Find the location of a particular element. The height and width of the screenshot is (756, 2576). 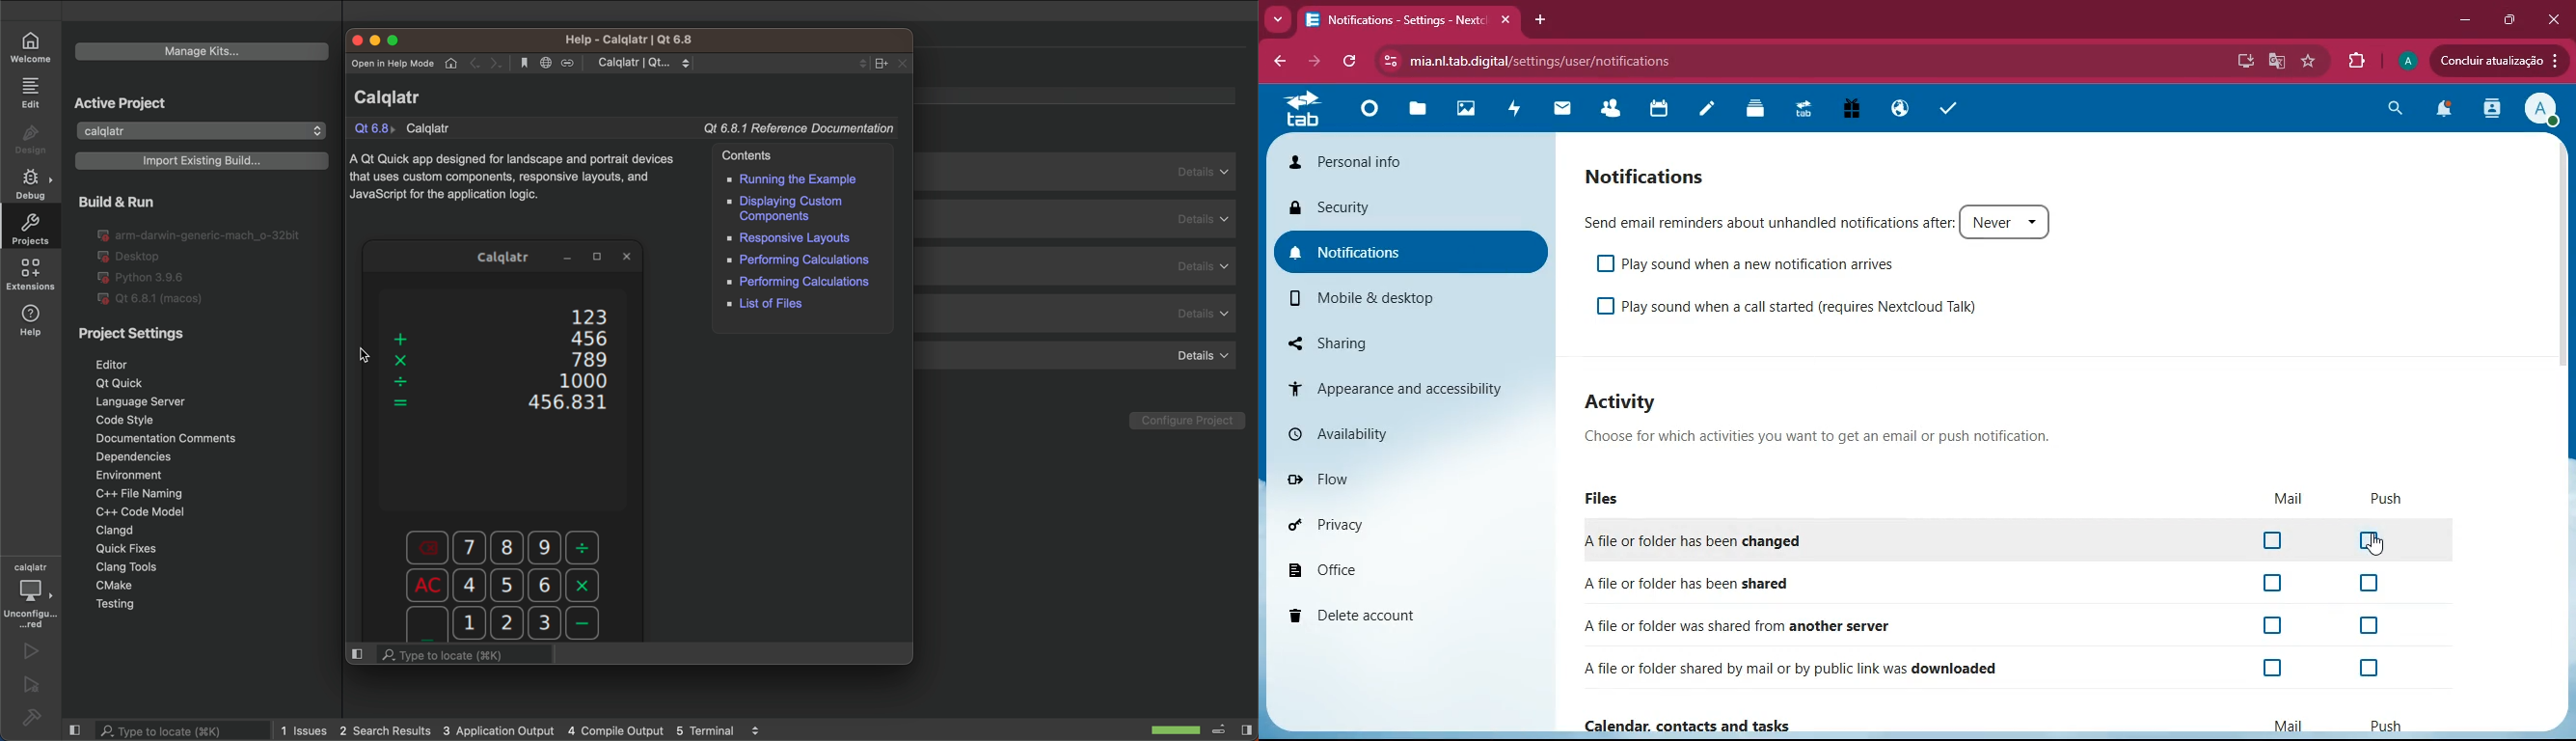

details is located at coordinates (1076, 266).